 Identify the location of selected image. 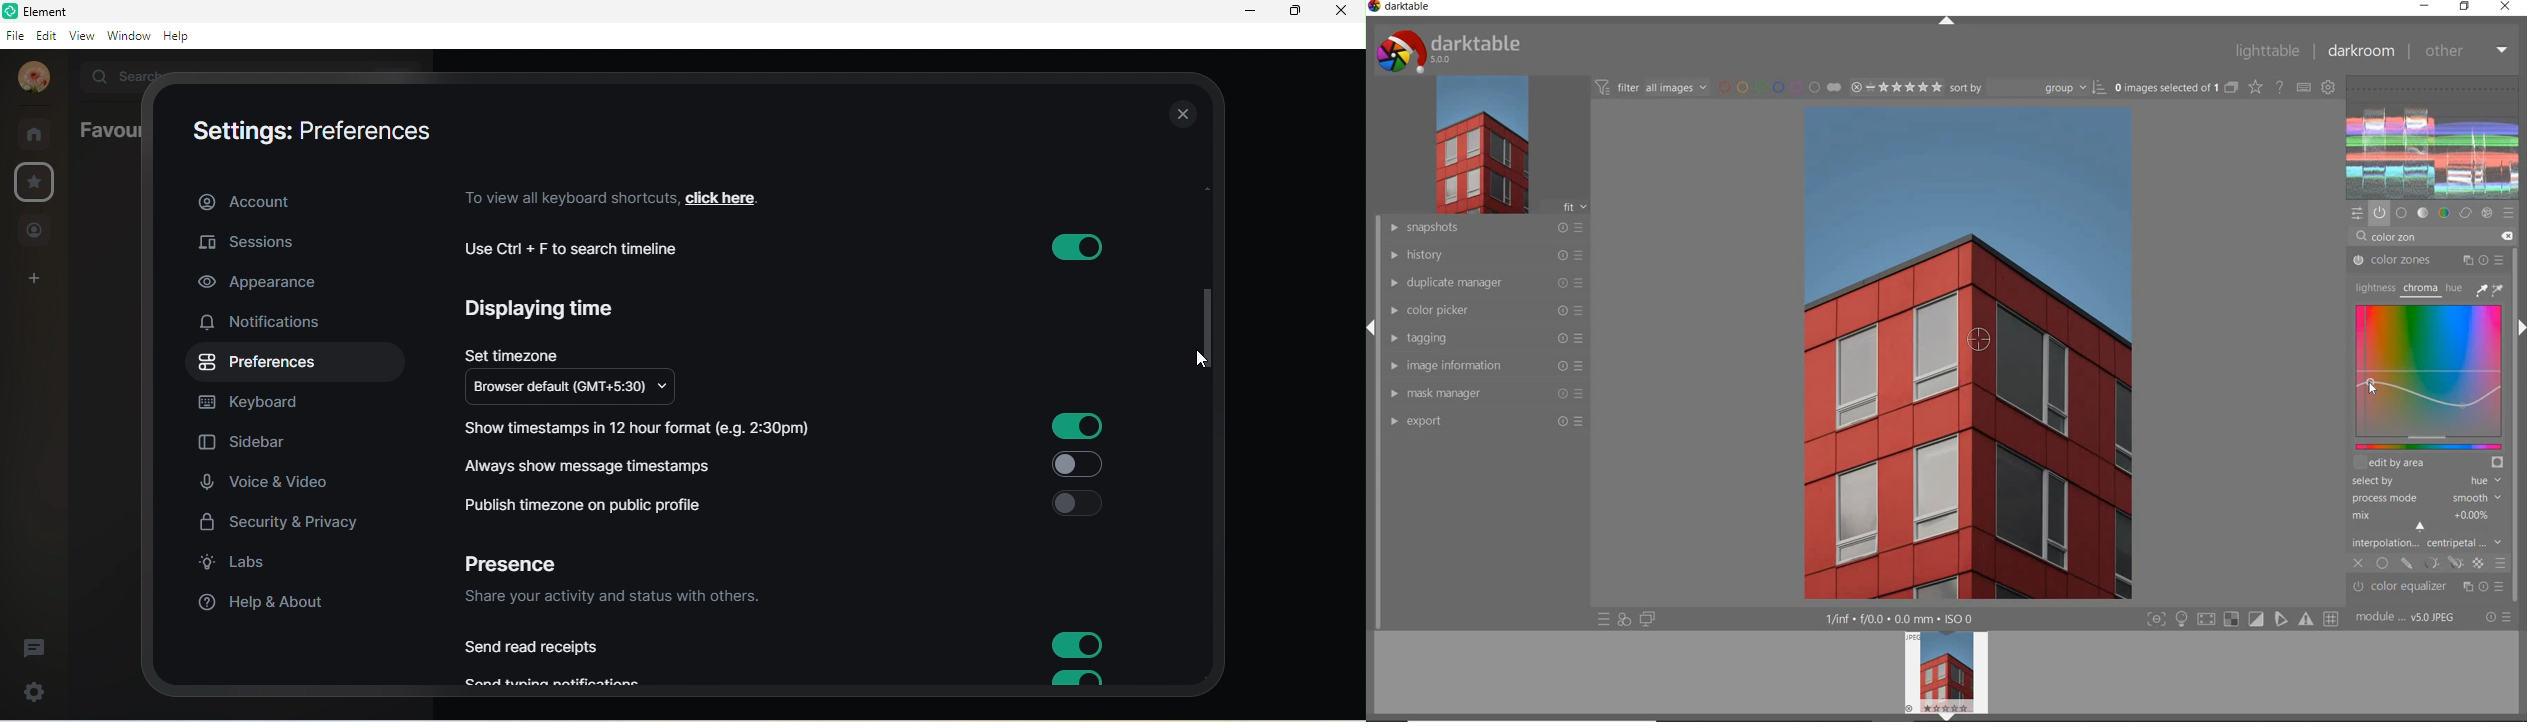
(1957, 487).